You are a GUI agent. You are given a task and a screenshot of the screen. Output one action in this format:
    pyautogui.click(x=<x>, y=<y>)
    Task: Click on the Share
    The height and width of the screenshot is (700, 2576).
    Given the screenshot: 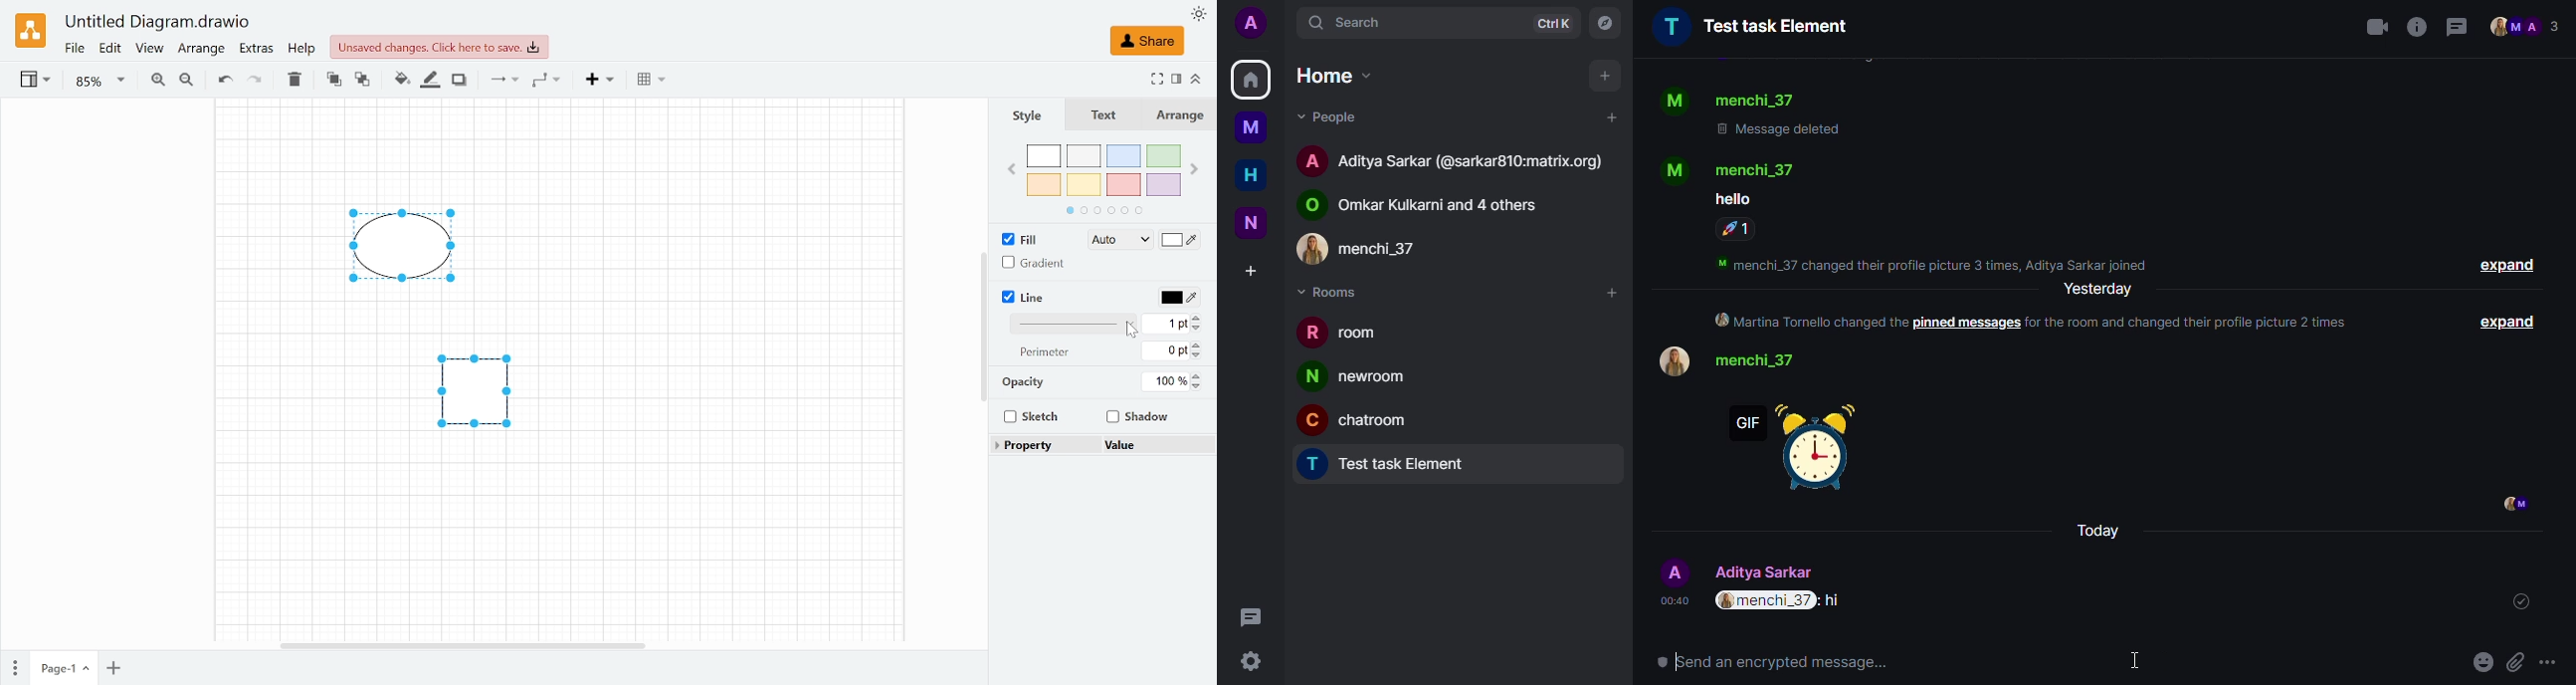 What is the action you would take?
    pyautogui.click(x=1147, y=41)
    